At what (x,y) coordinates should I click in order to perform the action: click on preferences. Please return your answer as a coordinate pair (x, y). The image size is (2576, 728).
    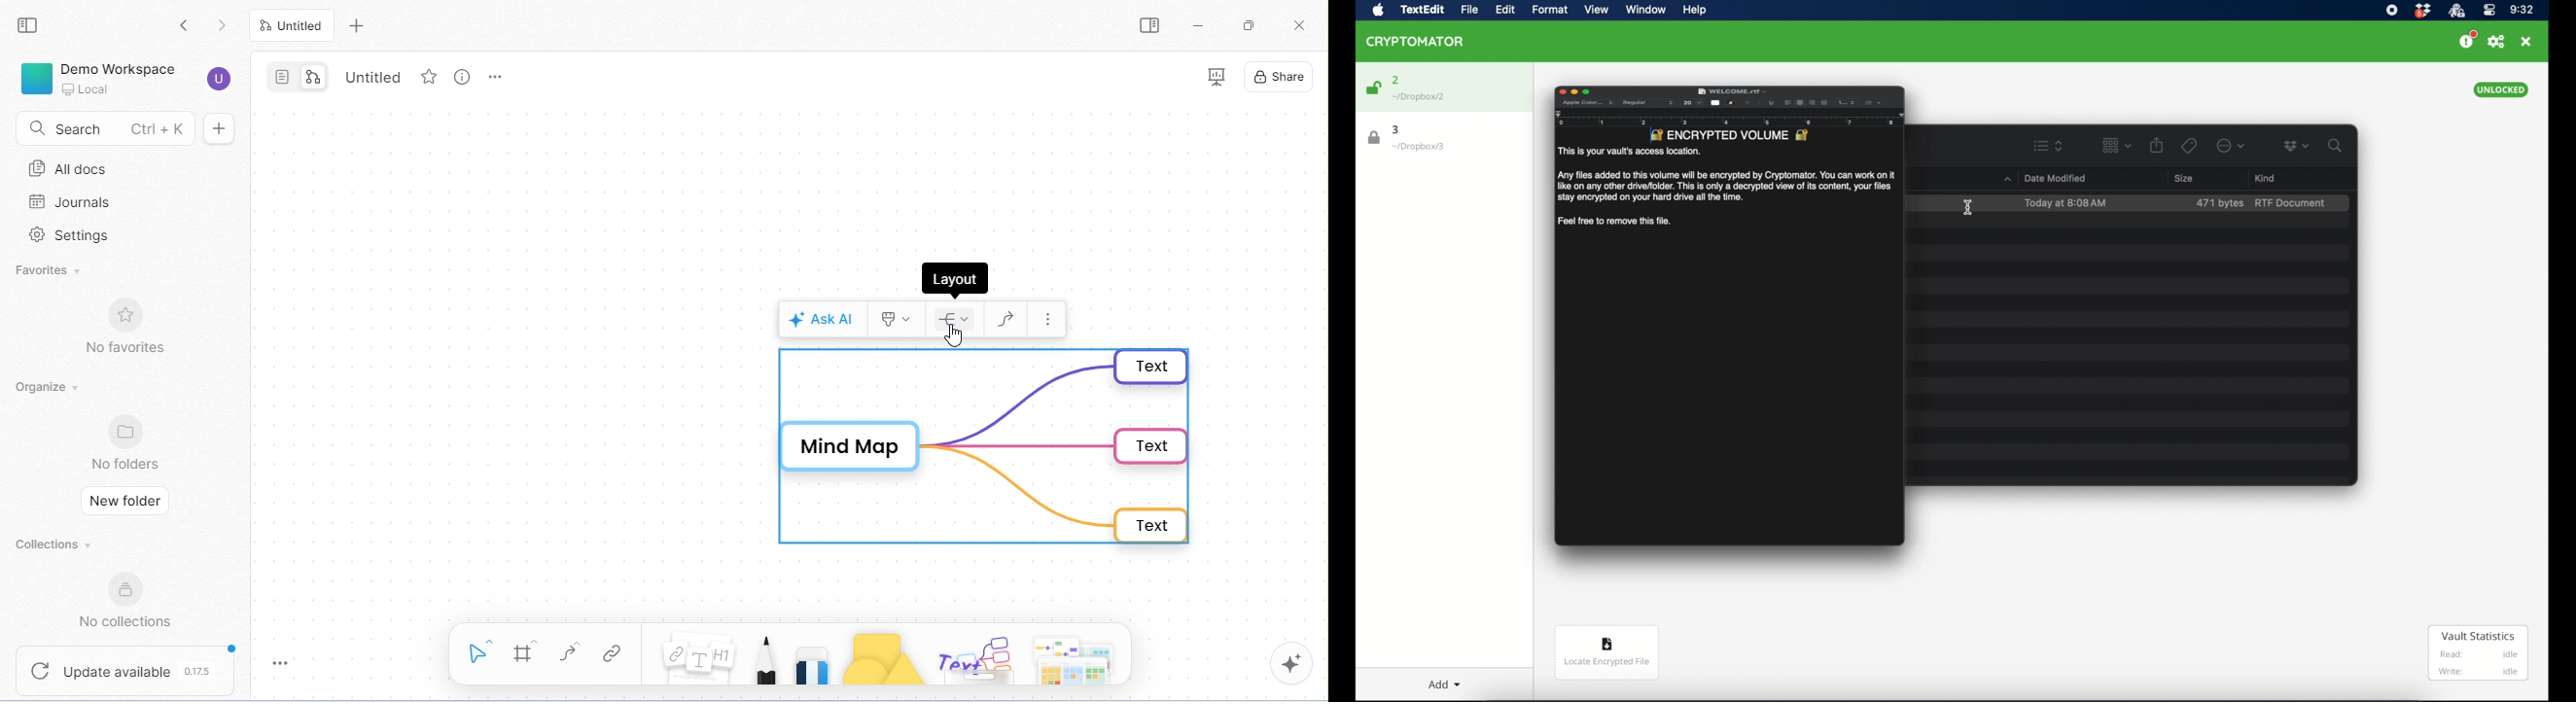
    Looking at the image, I should click on (2498, 42).